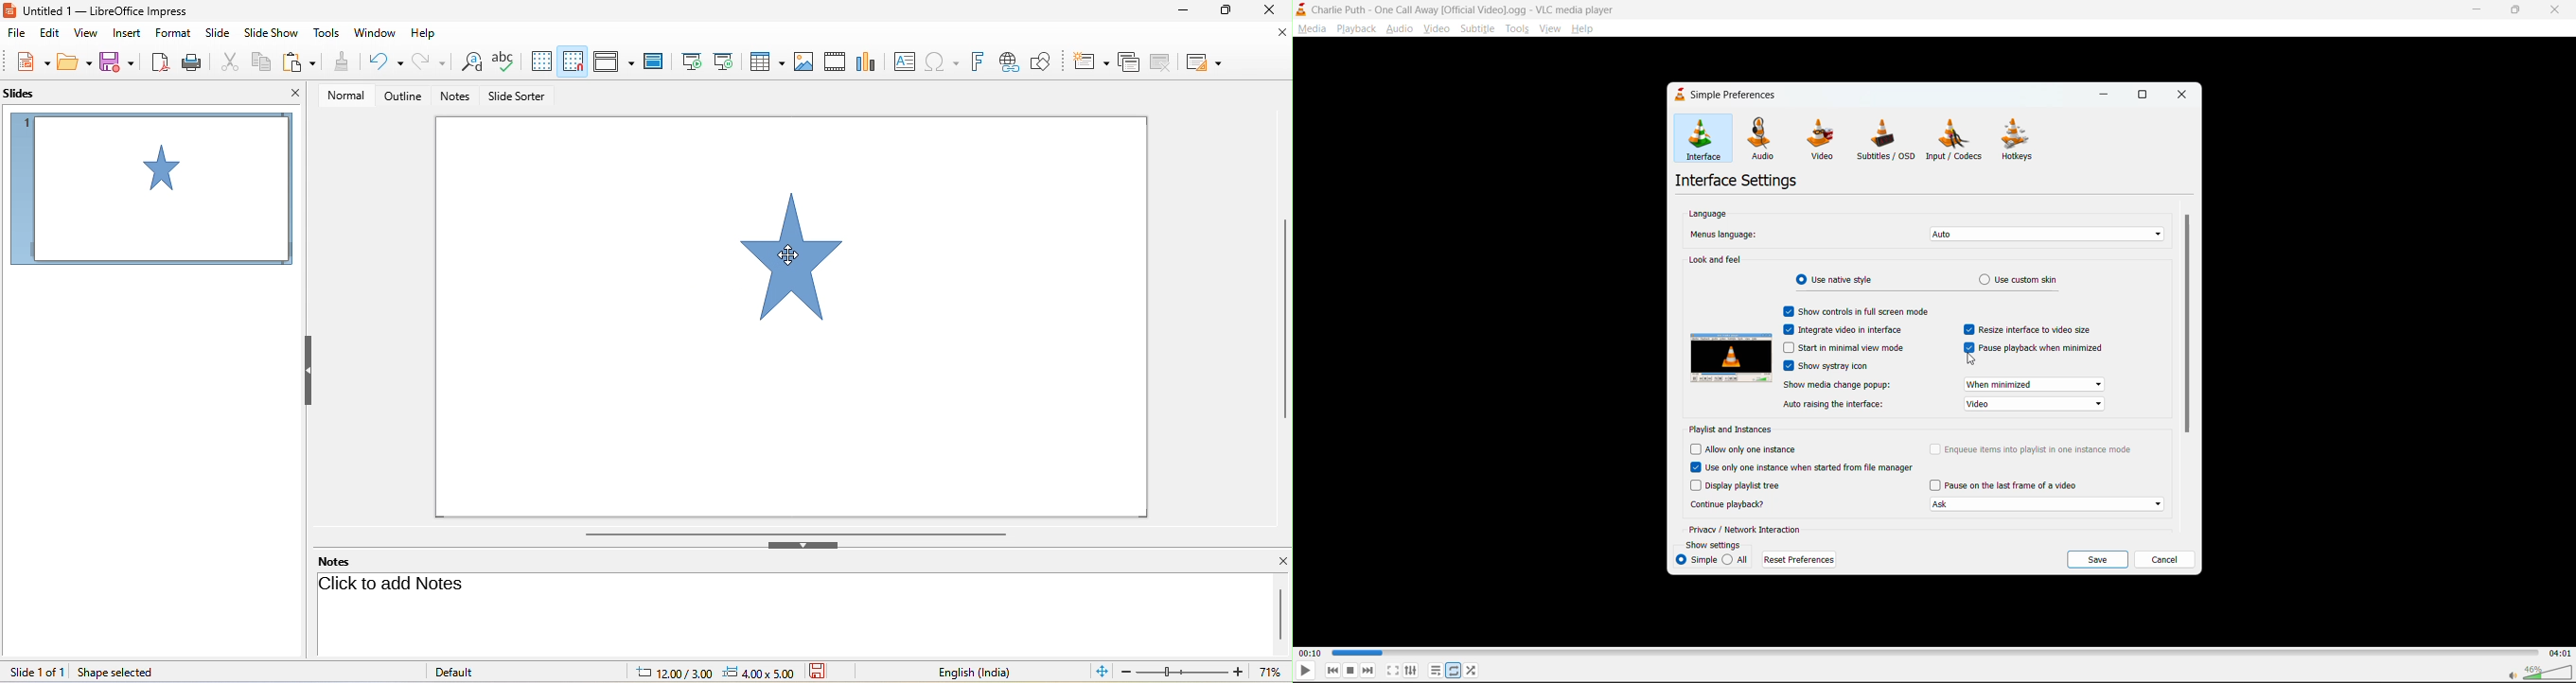  Describe the element at coordinates (1091, 63) in the screenshot. I see `new slide` at that location.